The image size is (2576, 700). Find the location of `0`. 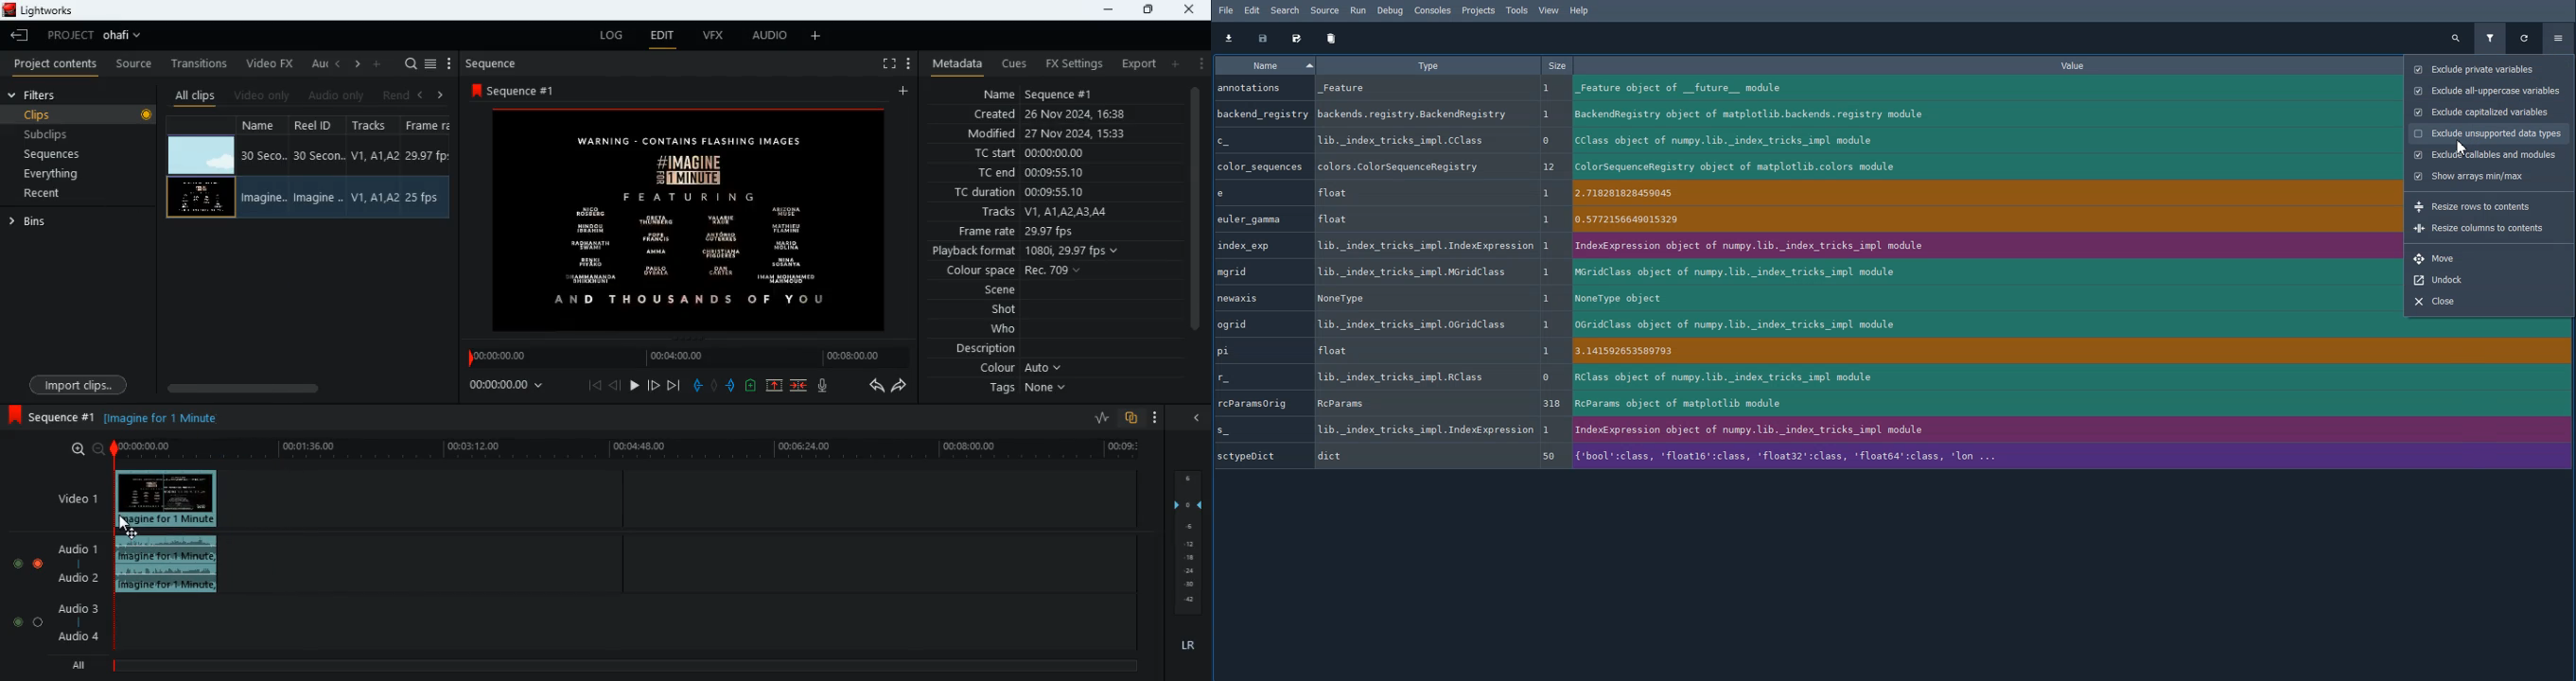

0 is located at coordinates (1552, 141).